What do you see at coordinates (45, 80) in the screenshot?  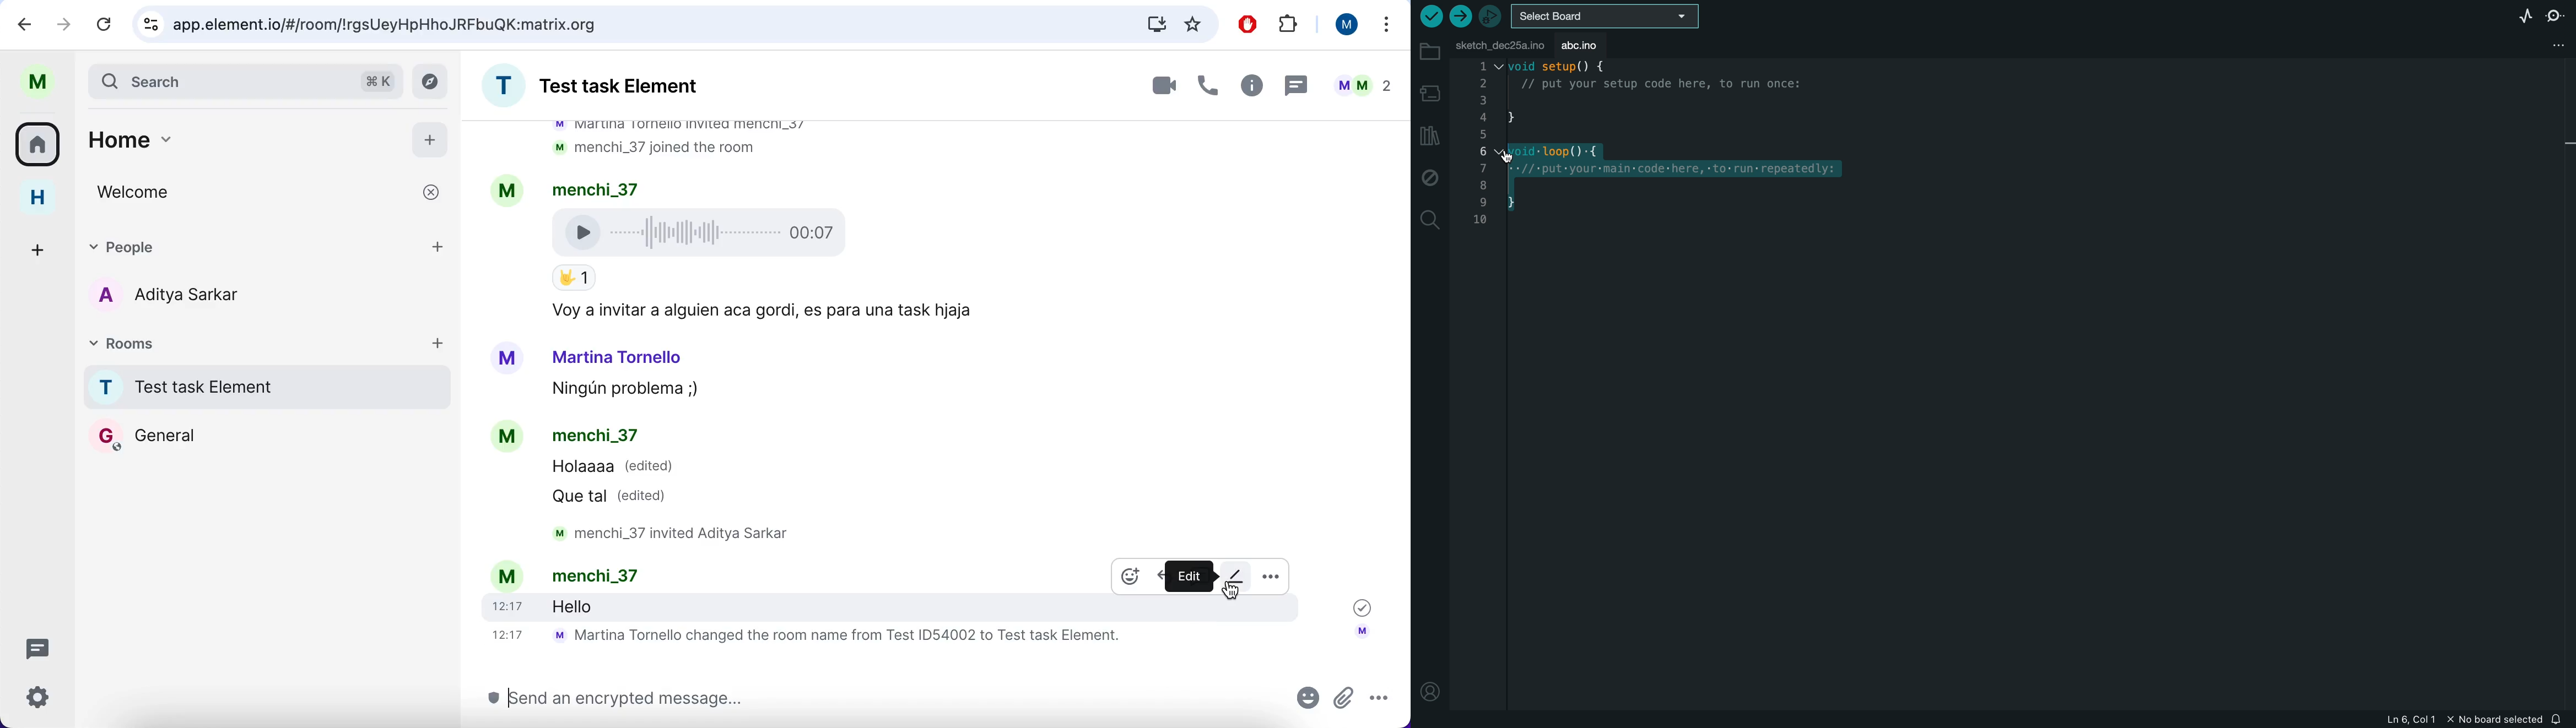 I see `user` at bounding box center [45, 80].